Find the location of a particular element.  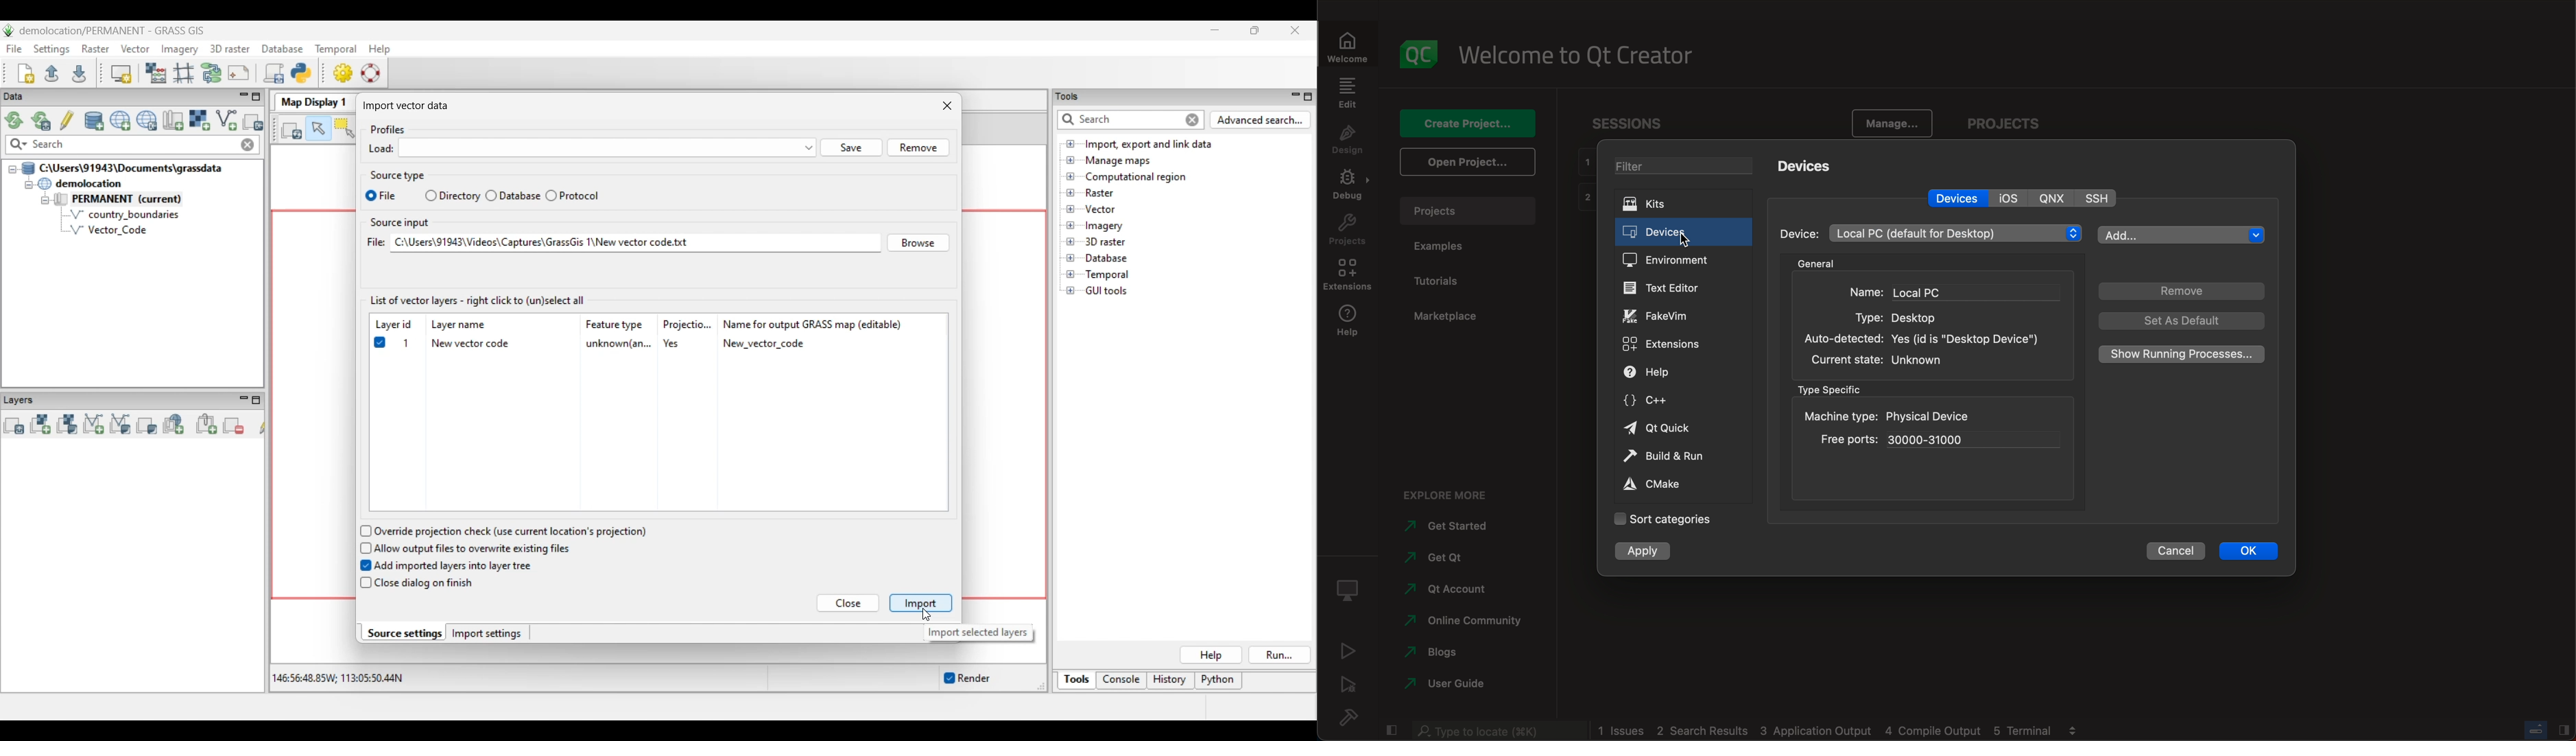

Toggle Progress Details is located at coordinates (2535, 729).